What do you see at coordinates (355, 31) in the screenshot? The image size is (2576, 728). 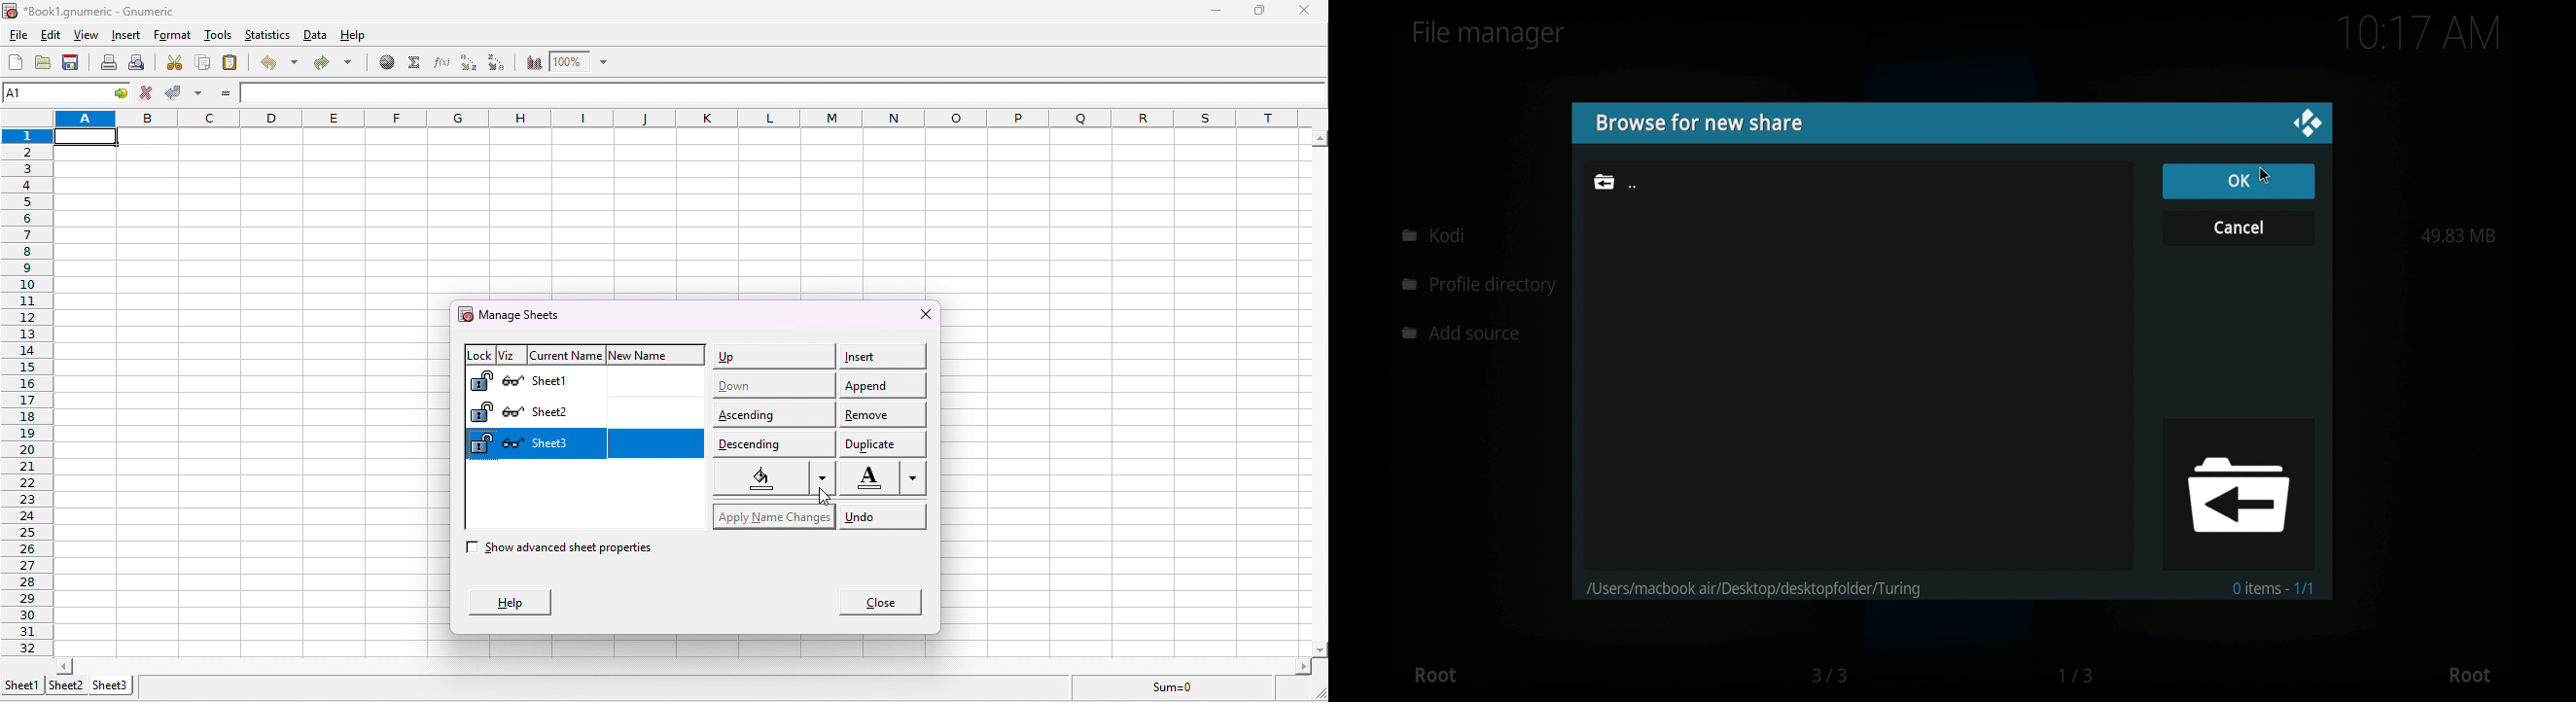 I see `help` at bounding box center [355, 31].